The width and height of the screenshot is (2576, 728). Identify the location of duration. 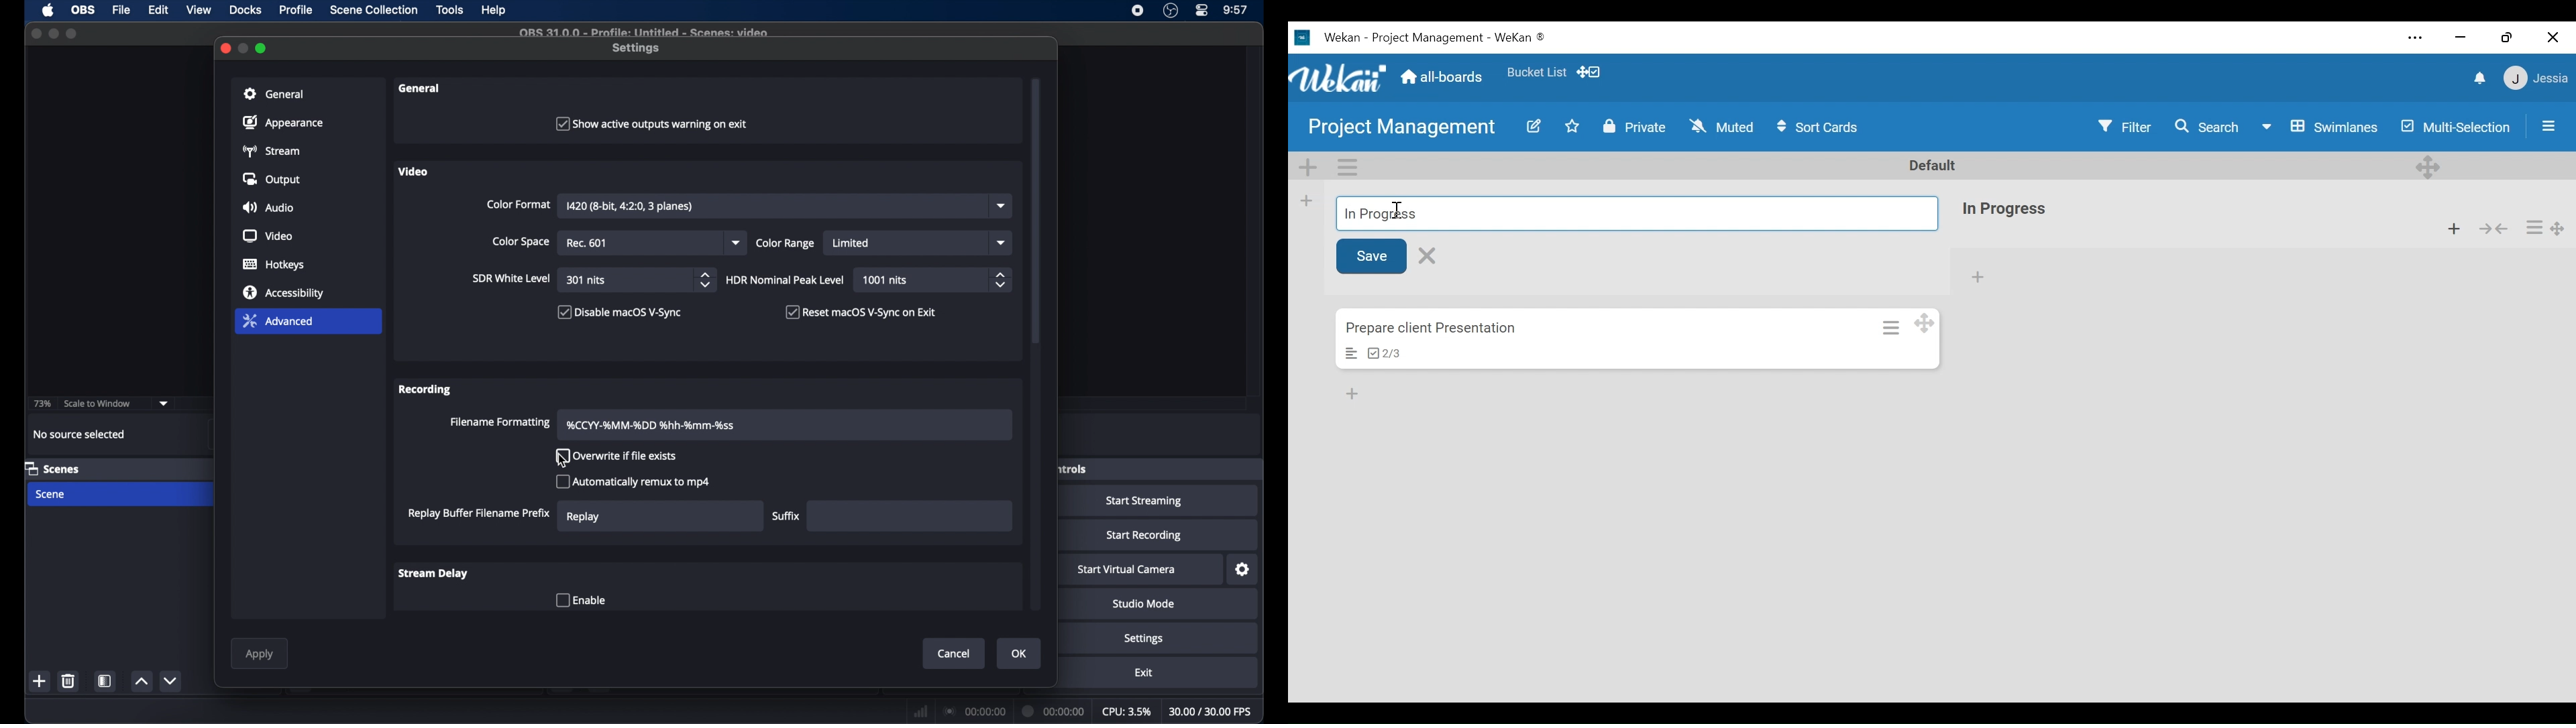
(1055, 713).